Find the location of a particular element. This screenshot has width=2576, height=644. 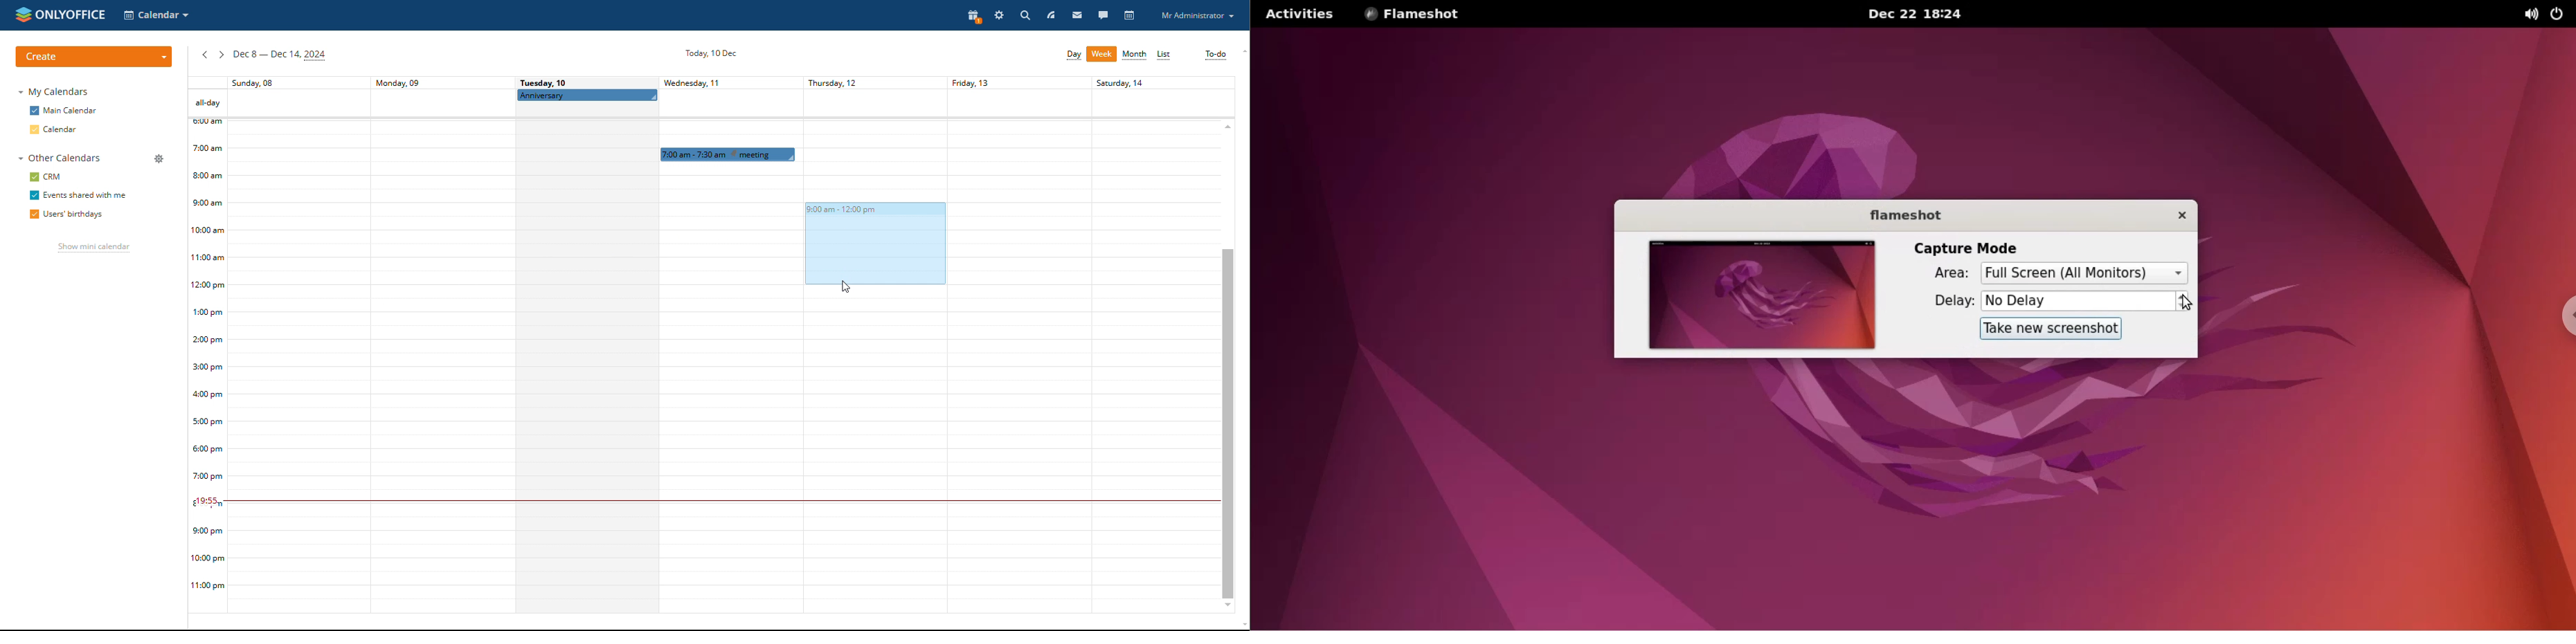

scroll up is located at coordinates (1228, 126).